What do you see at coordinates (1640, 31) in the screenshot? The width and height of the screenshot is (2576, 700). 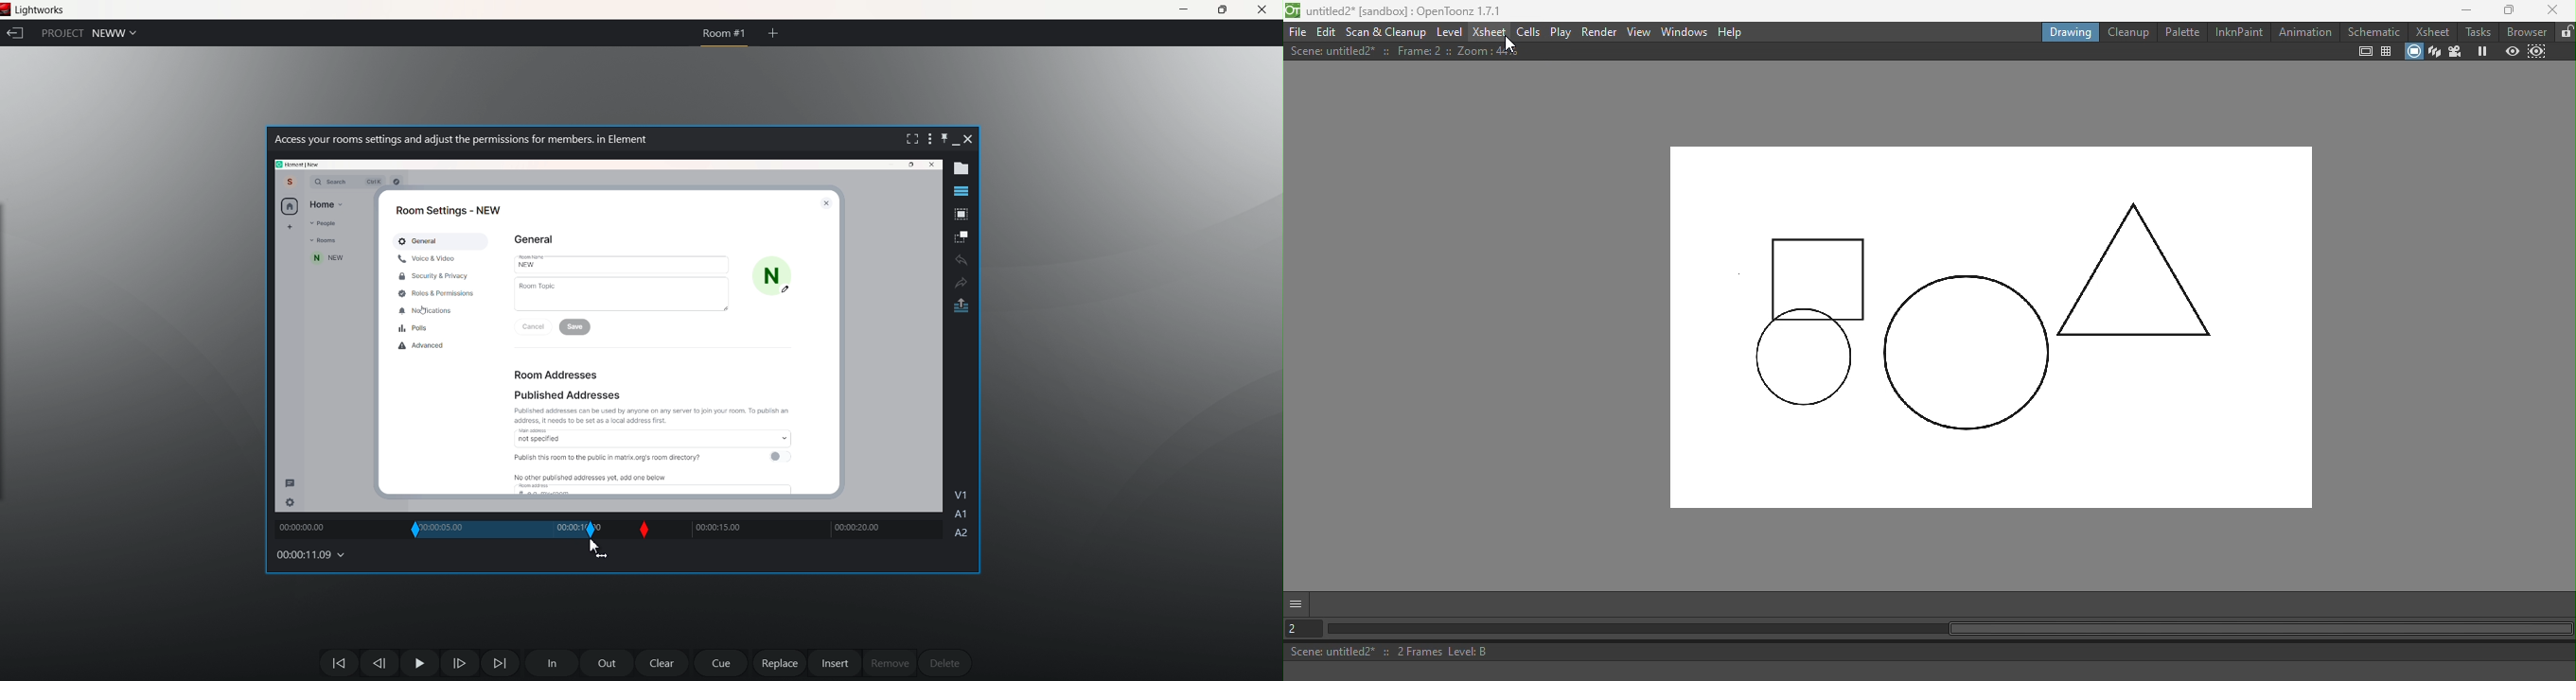 I see `View` at bounding box center [1640, 31].